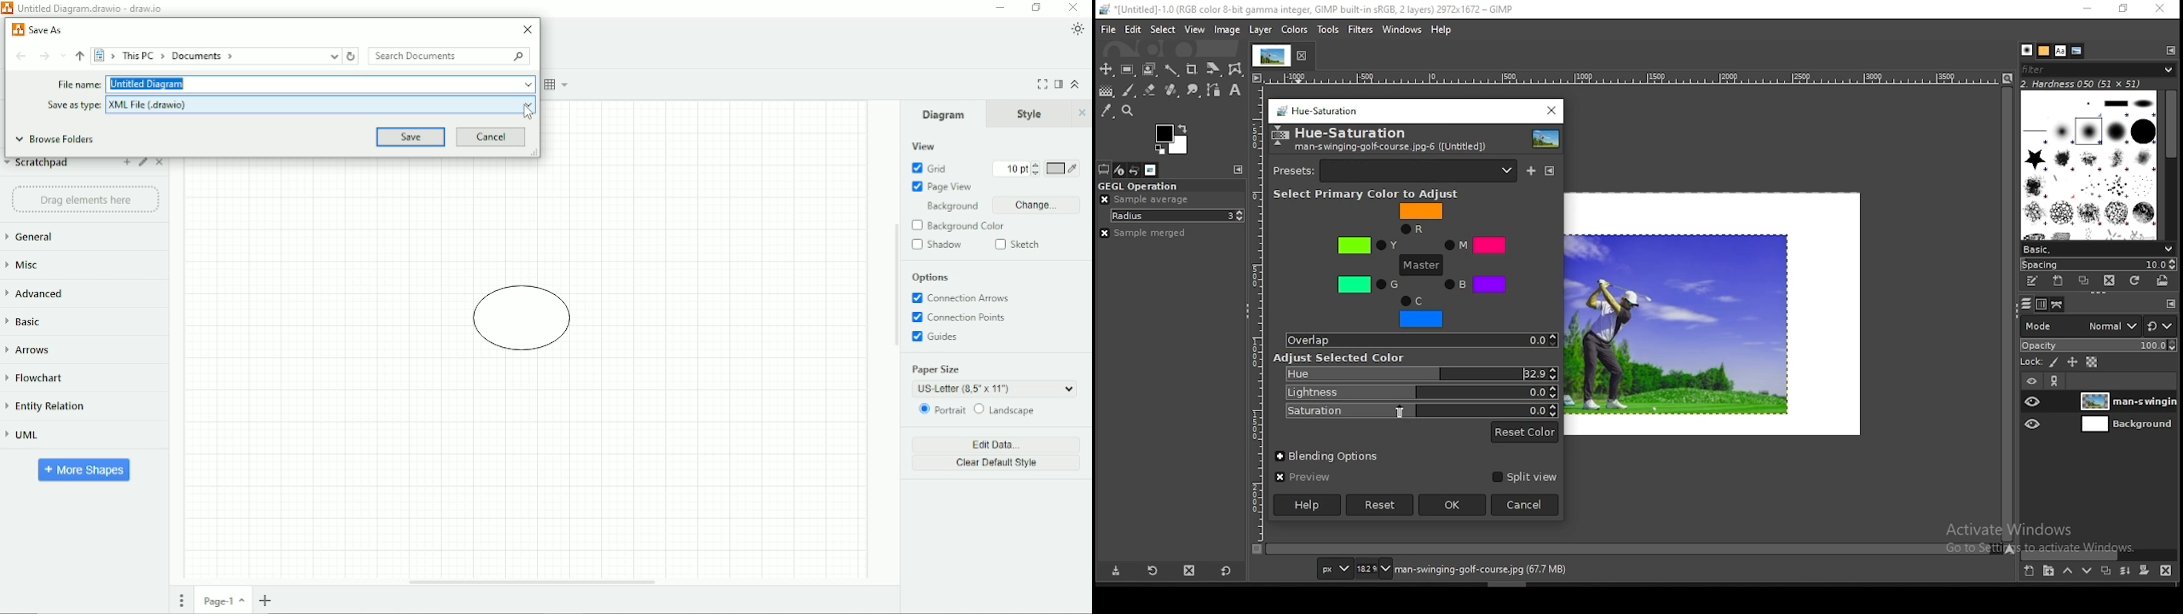 Image resolution: width=2184 pixels, height=616 pixels. What do you see at coordinates (2172, 165) in the screenshot?
I see `scroll bar` at bounding box center [2172, 165].